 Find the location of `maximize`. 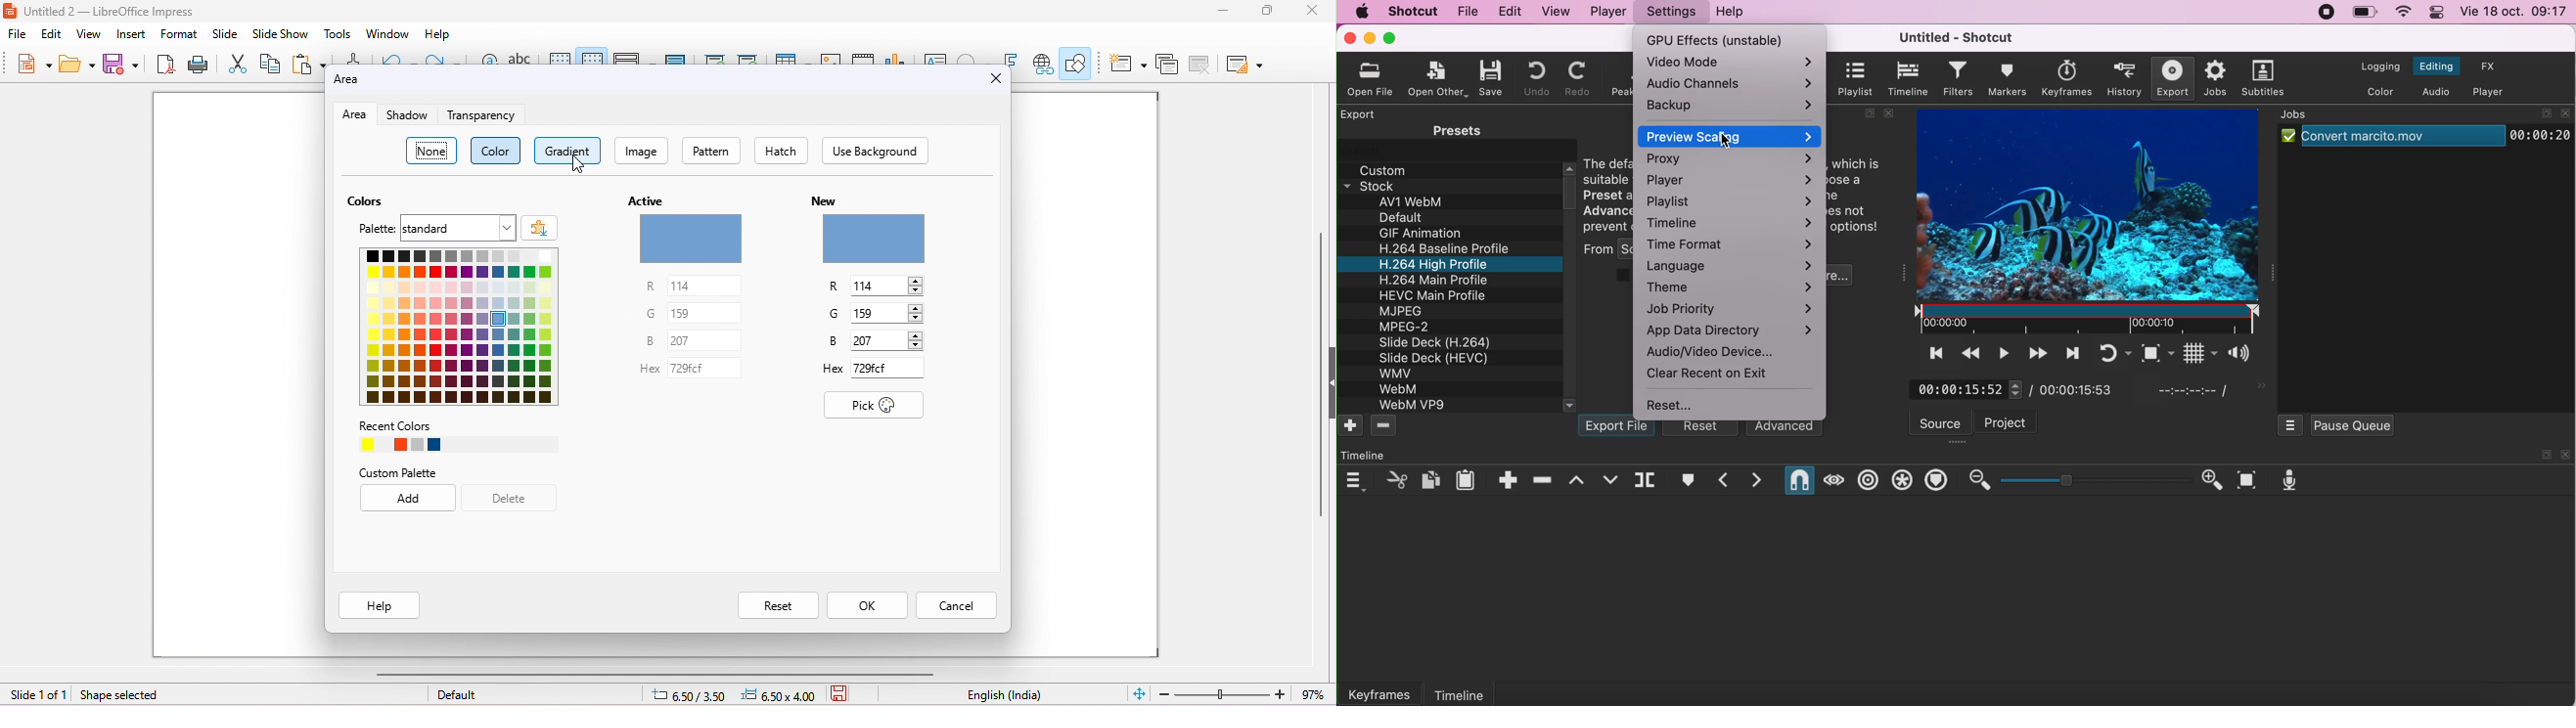

maximize is located at coordinates (1867, 115).